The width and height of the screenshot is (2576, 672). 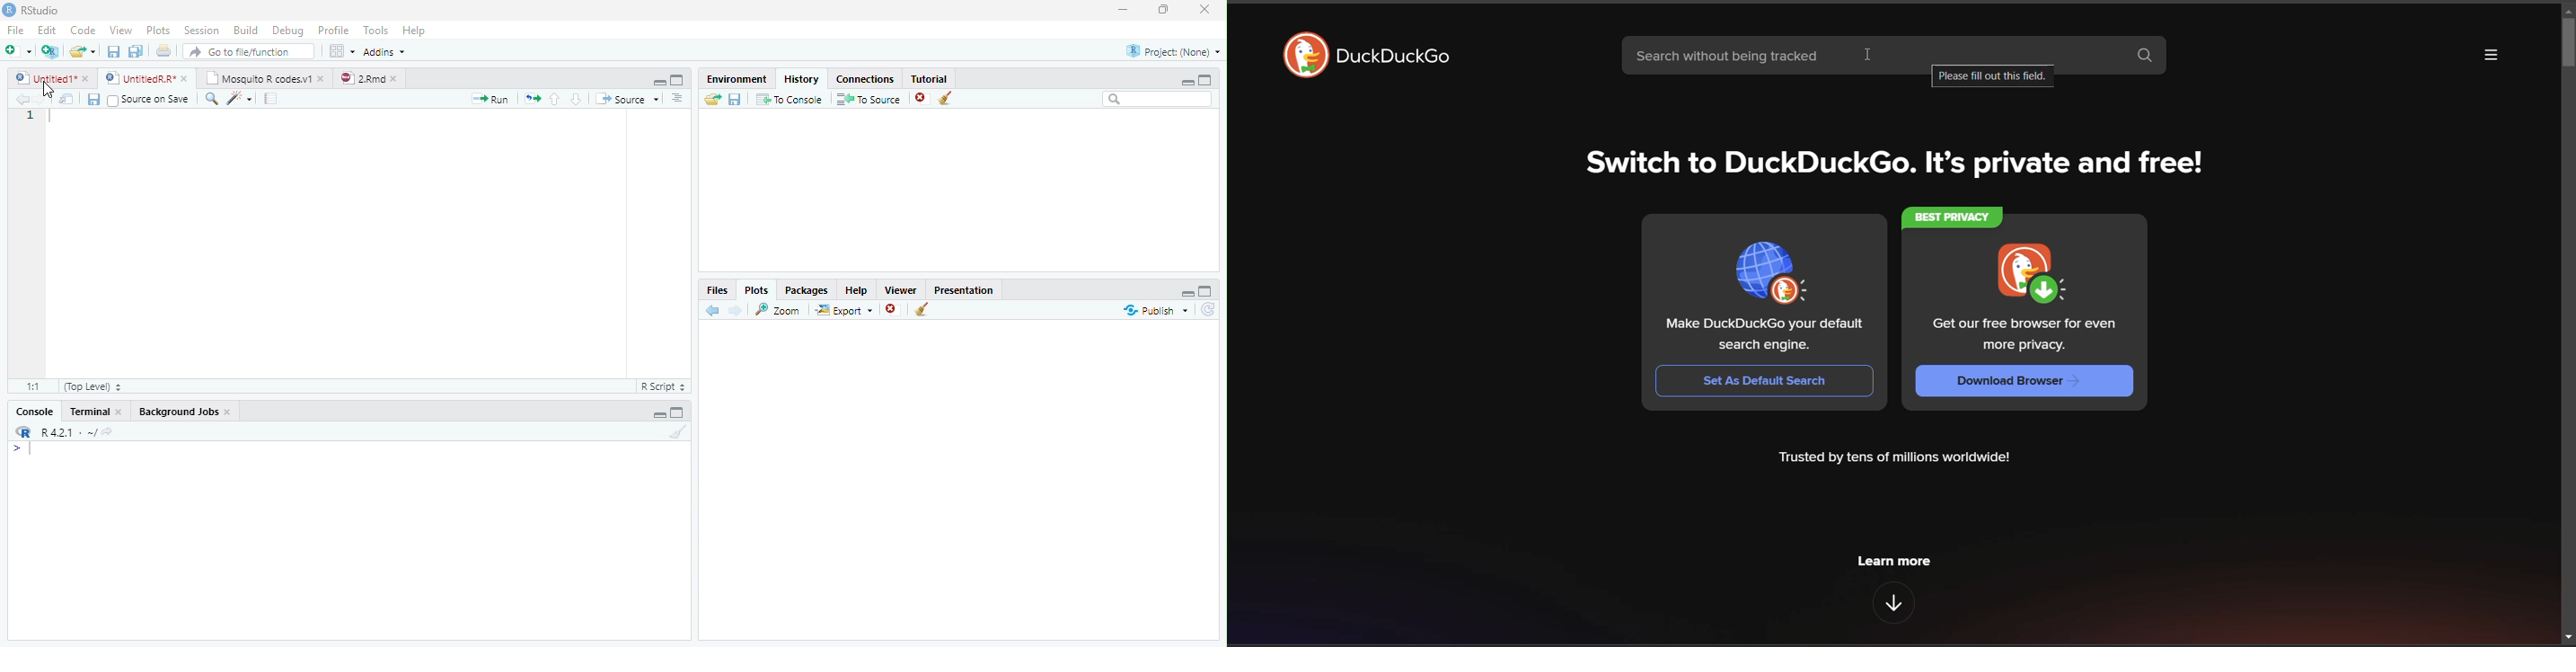 What do you see at coordinates (40, 98) in the screenshot?
I see `Next Source Location` at bounding box center [40, 98].